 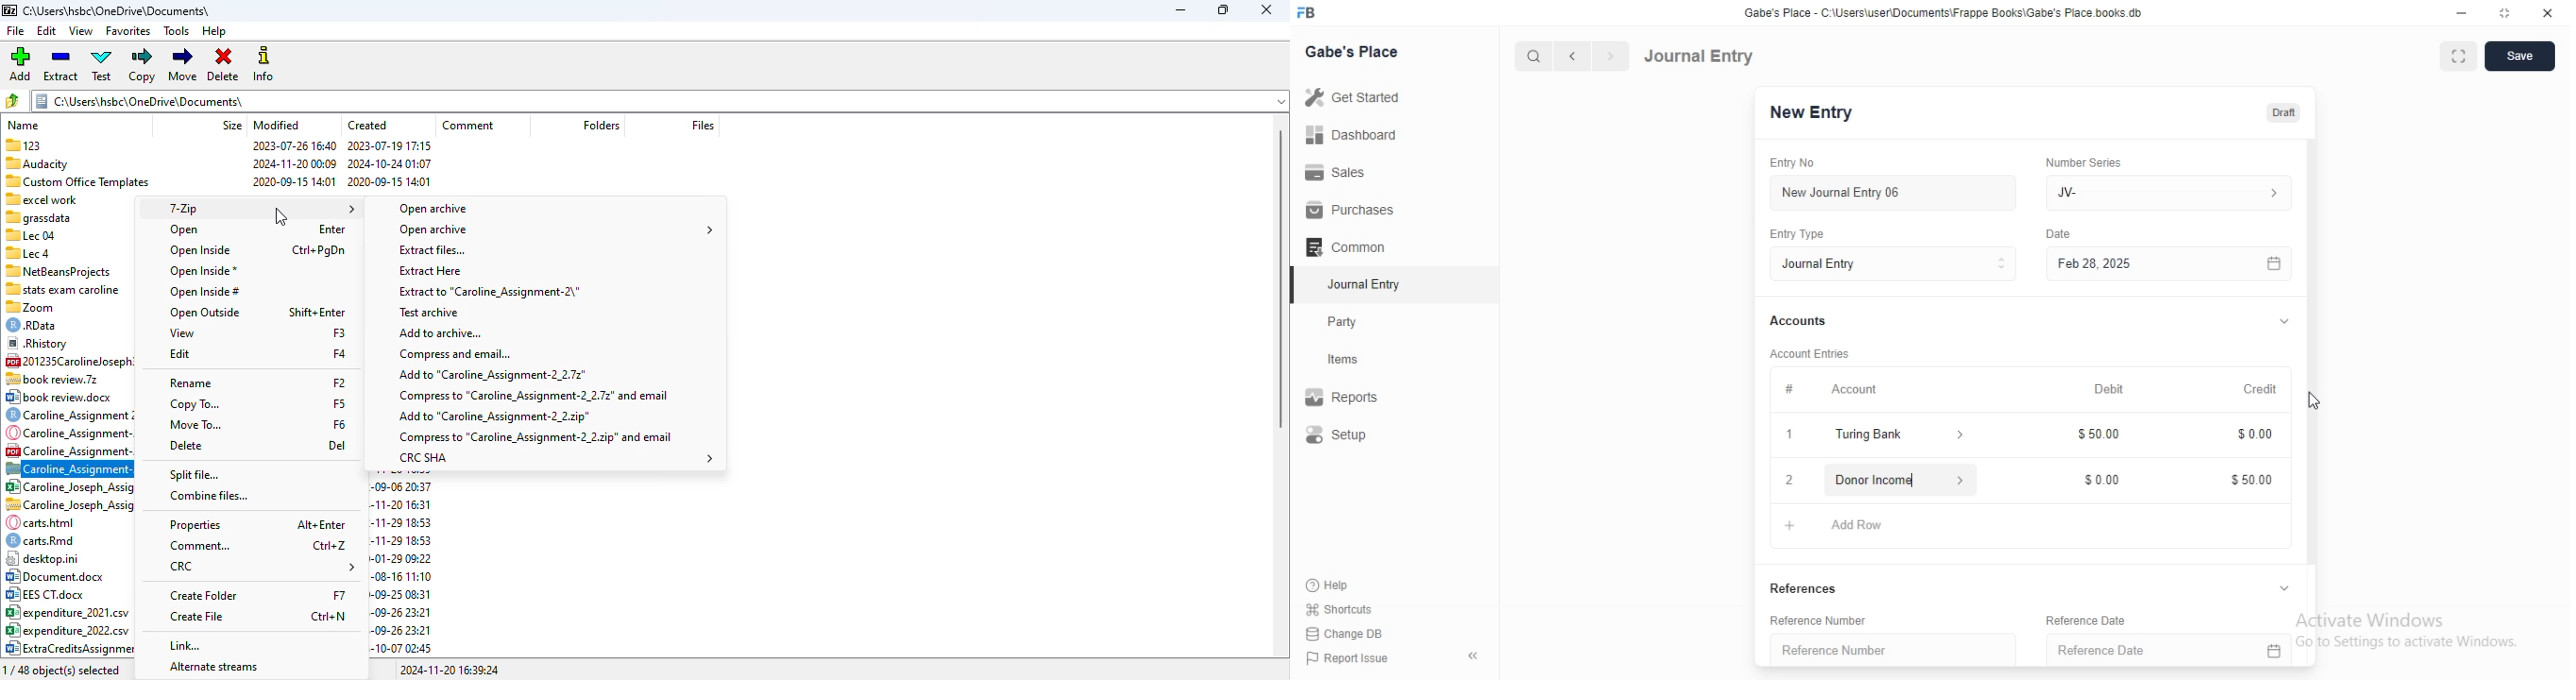 I want to click on delete, so click(x=185, y=446).